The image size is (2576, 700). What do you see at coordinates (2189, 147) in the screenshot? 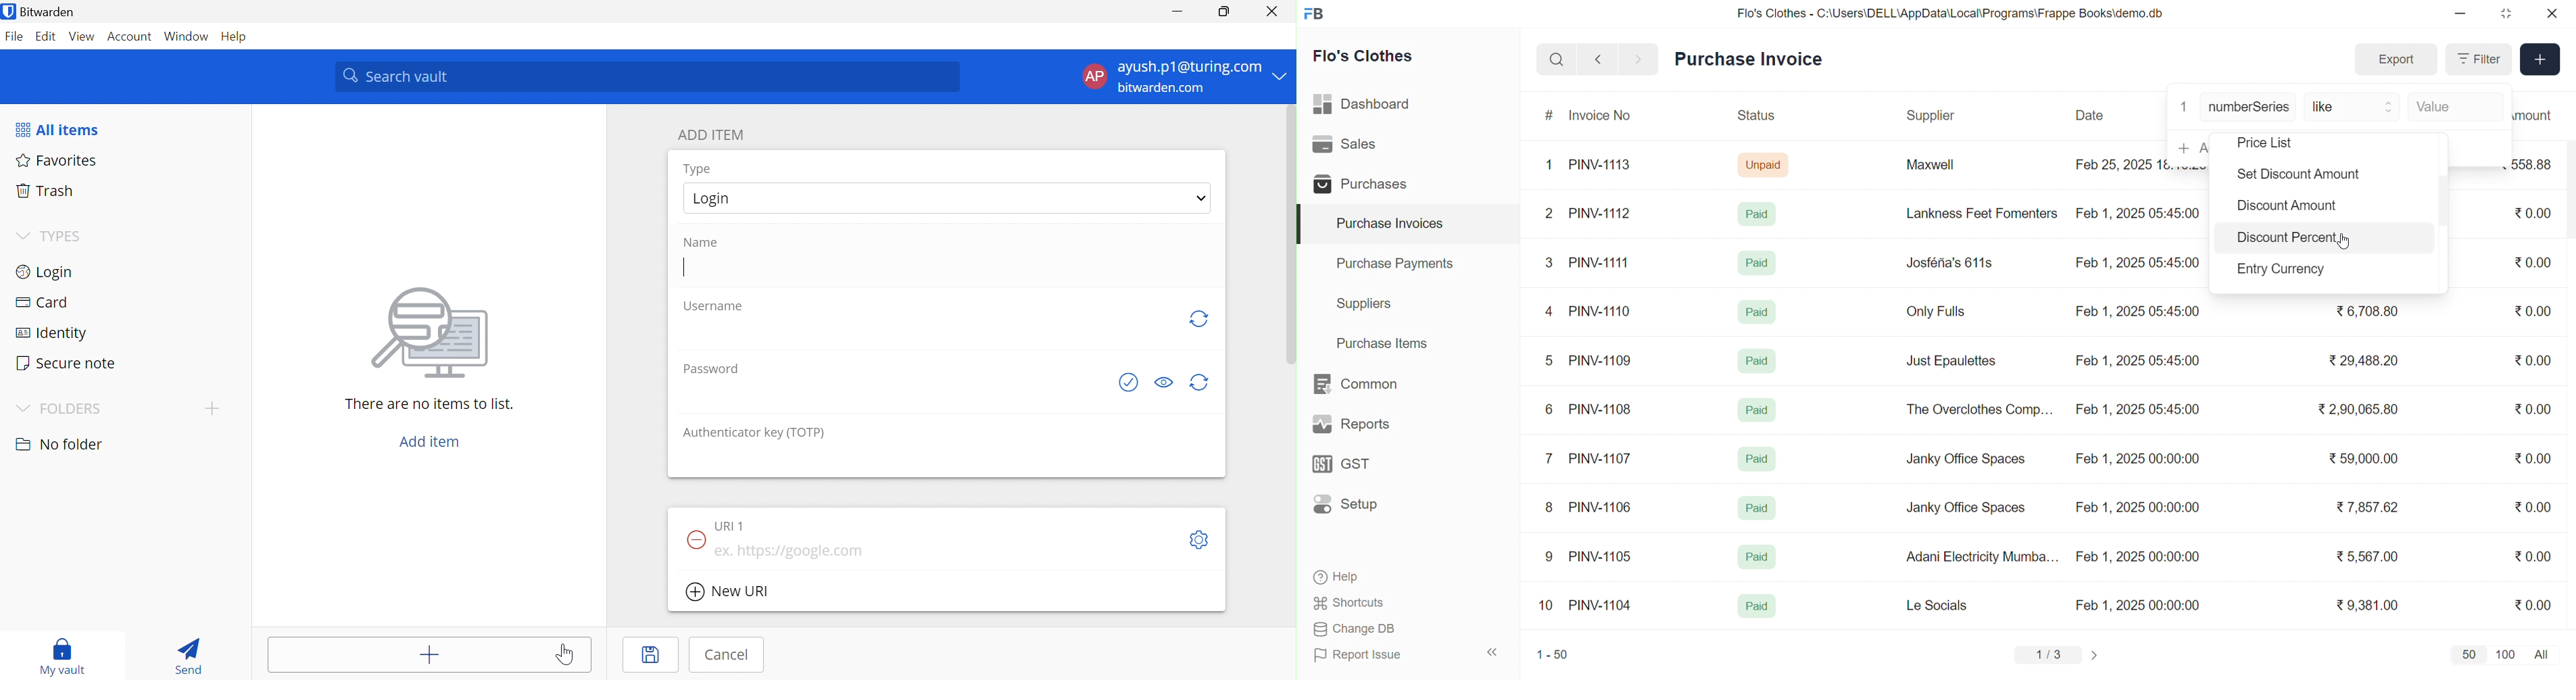
I see `+ Add a filter` at bounding box center [2189, 147].